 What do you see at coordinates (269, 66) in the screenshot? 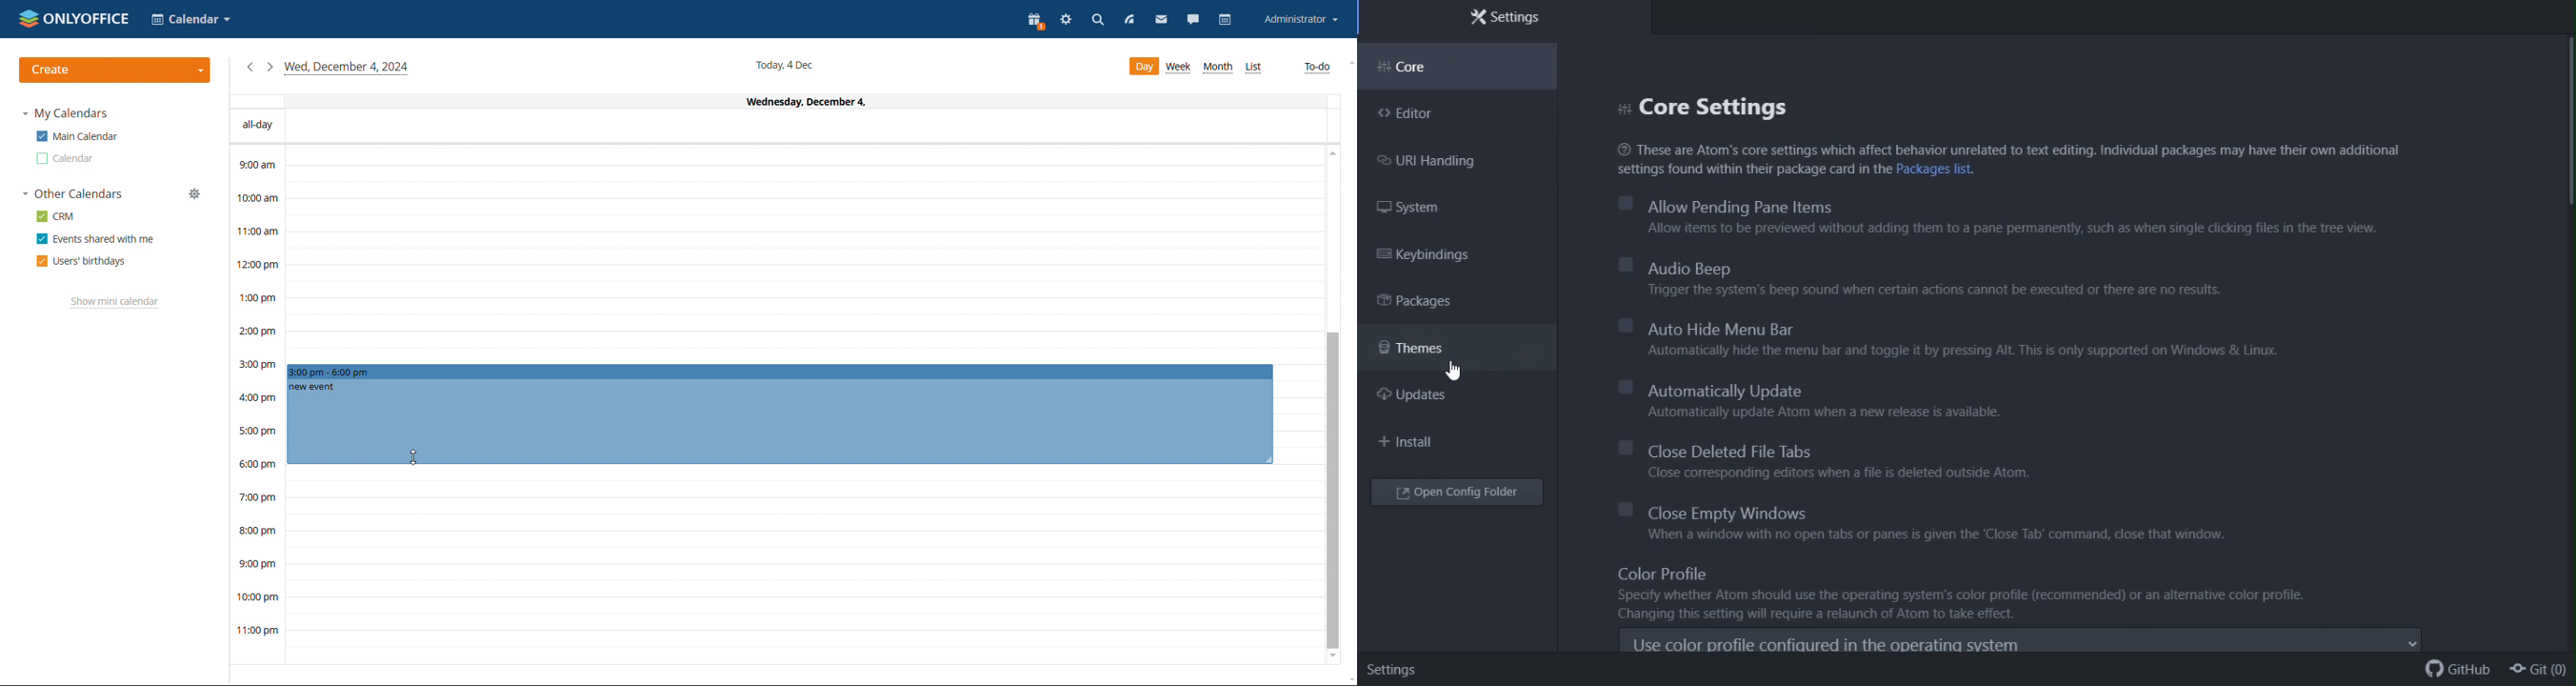
I see `tomorrow` at bounding box center [269, 66].